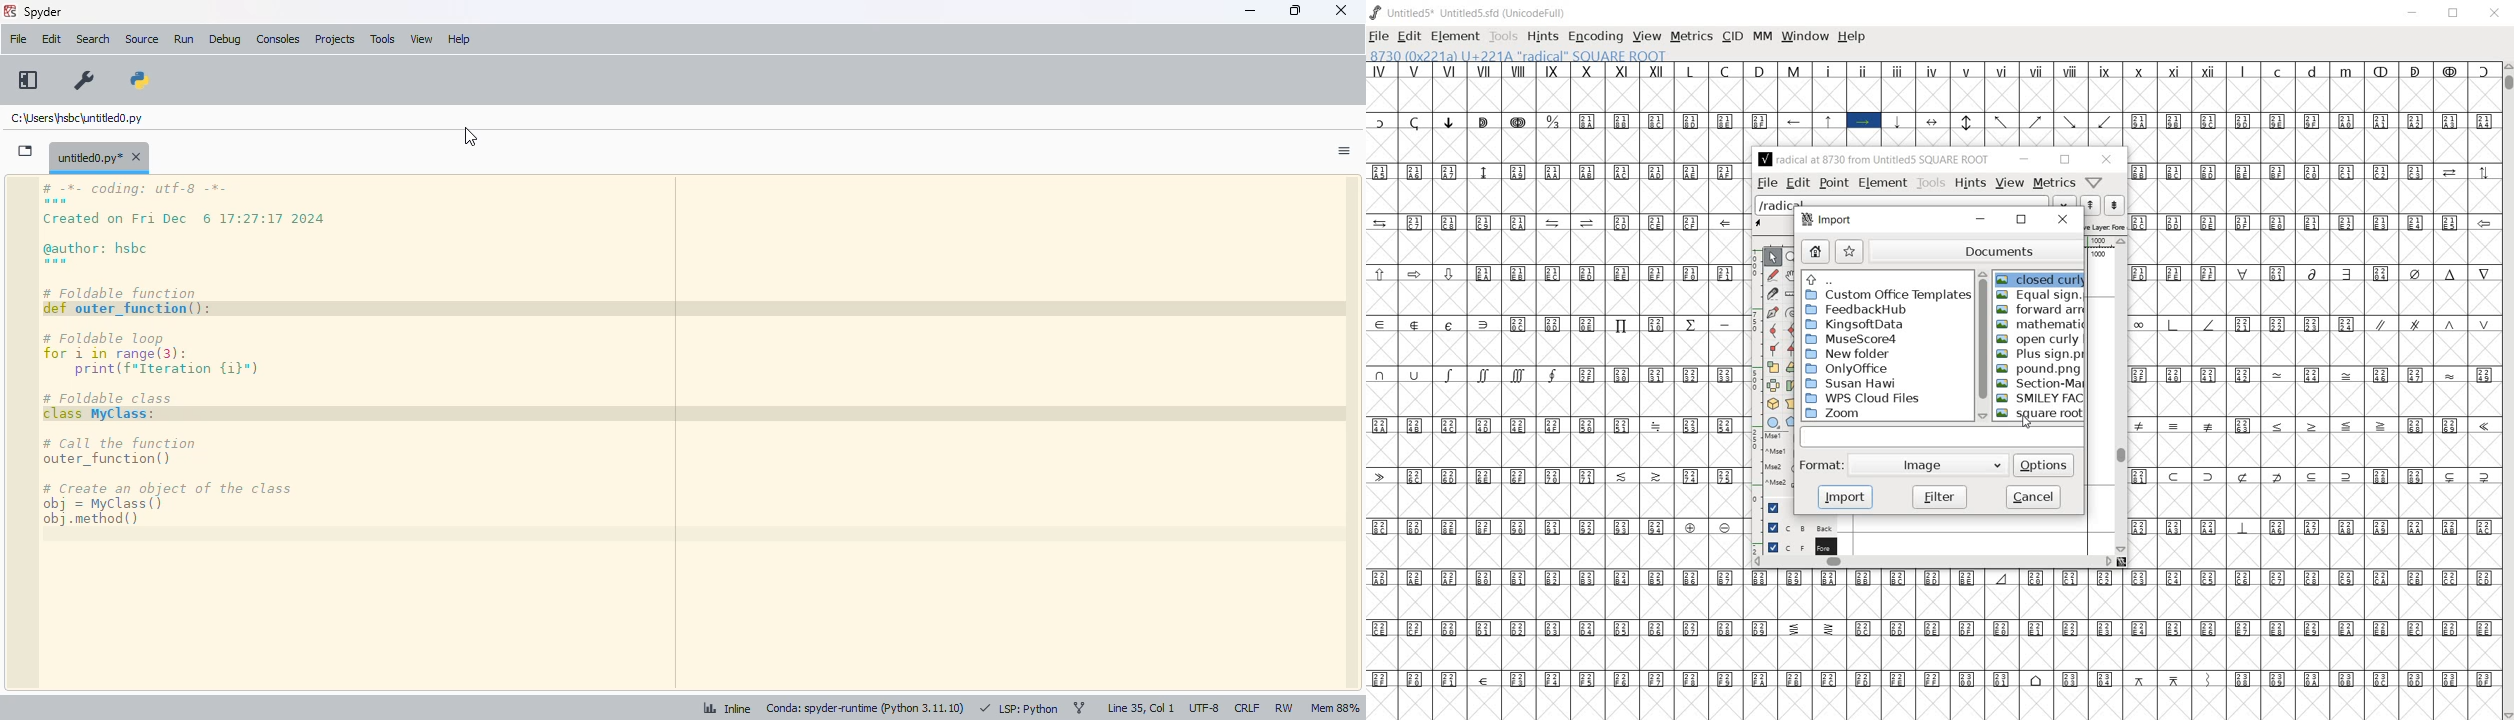  Describe the element at coordinates (1019, 708) in the screenshot. I see `LSP: Python` at that location.